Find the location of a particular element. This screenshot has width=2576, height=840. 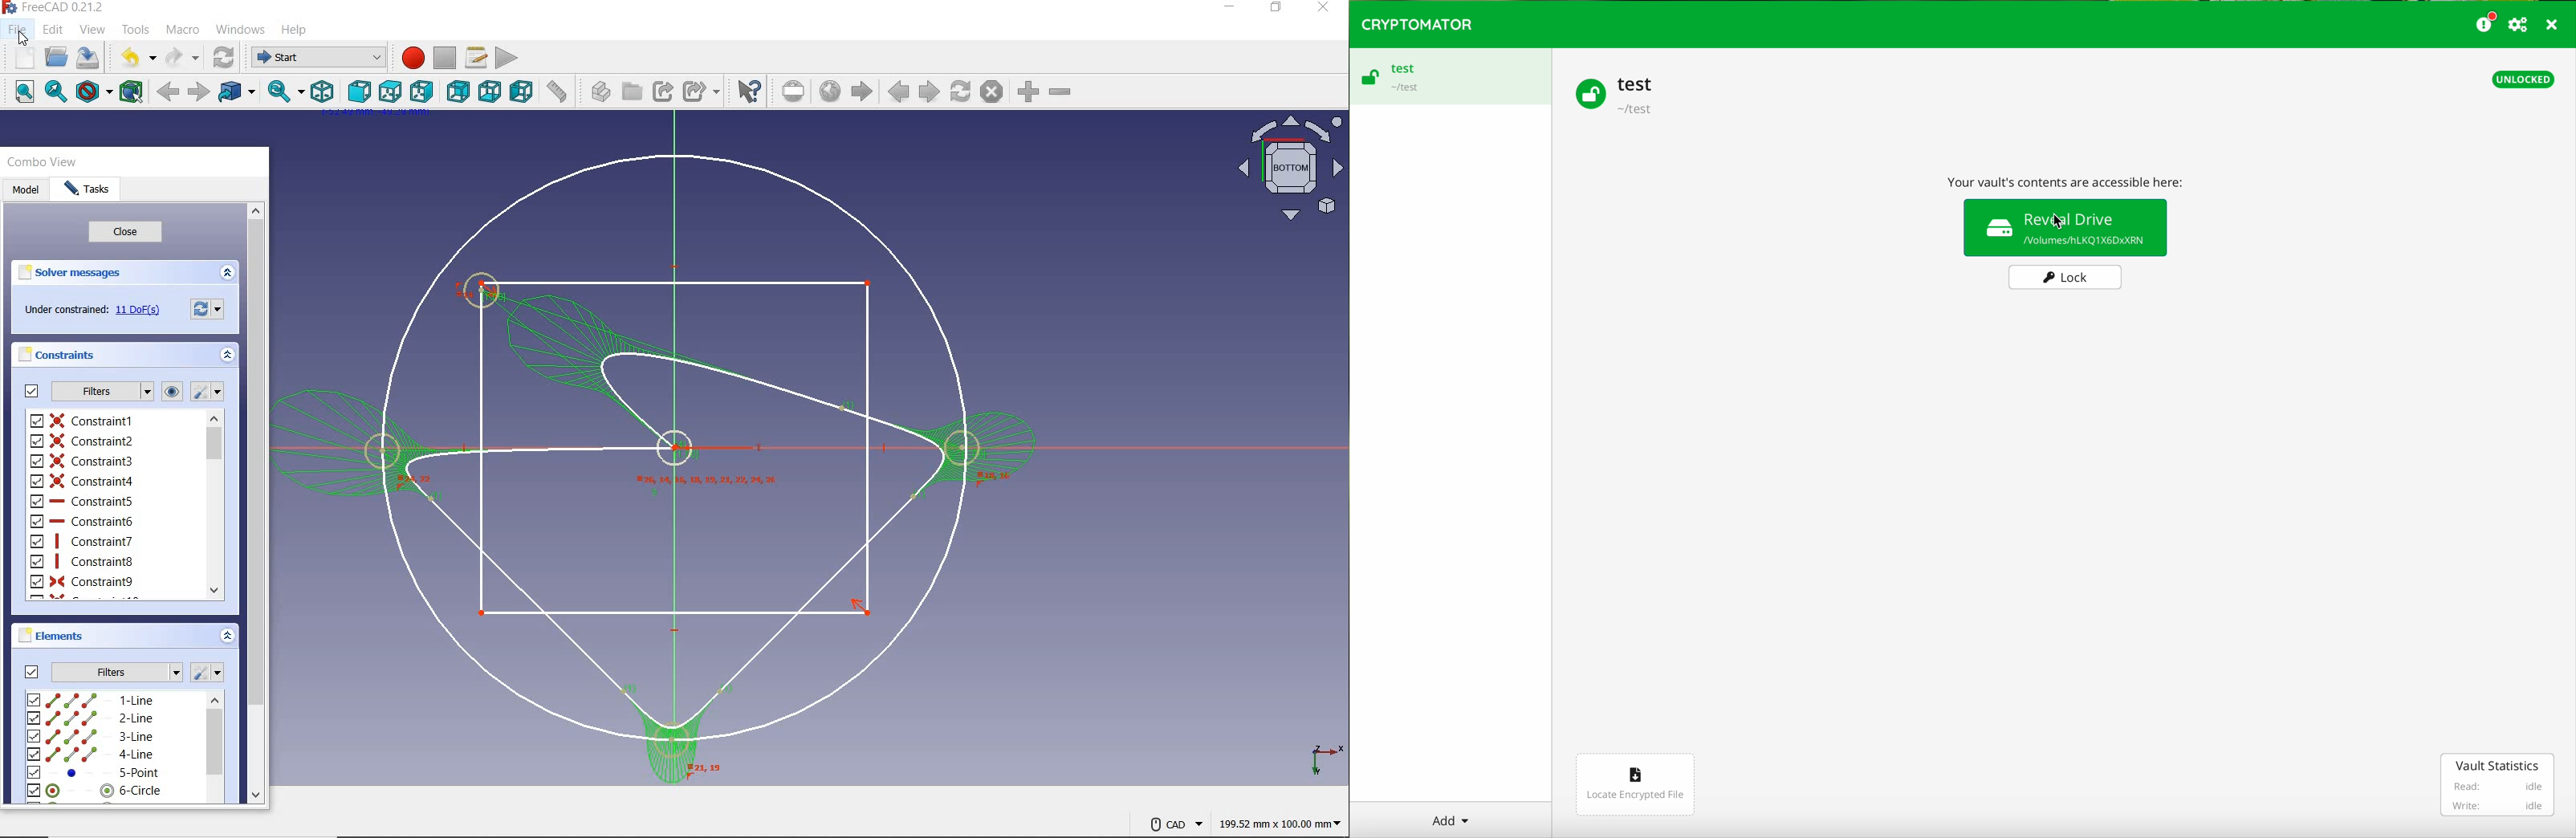

left is located at coordinates (521, 92).